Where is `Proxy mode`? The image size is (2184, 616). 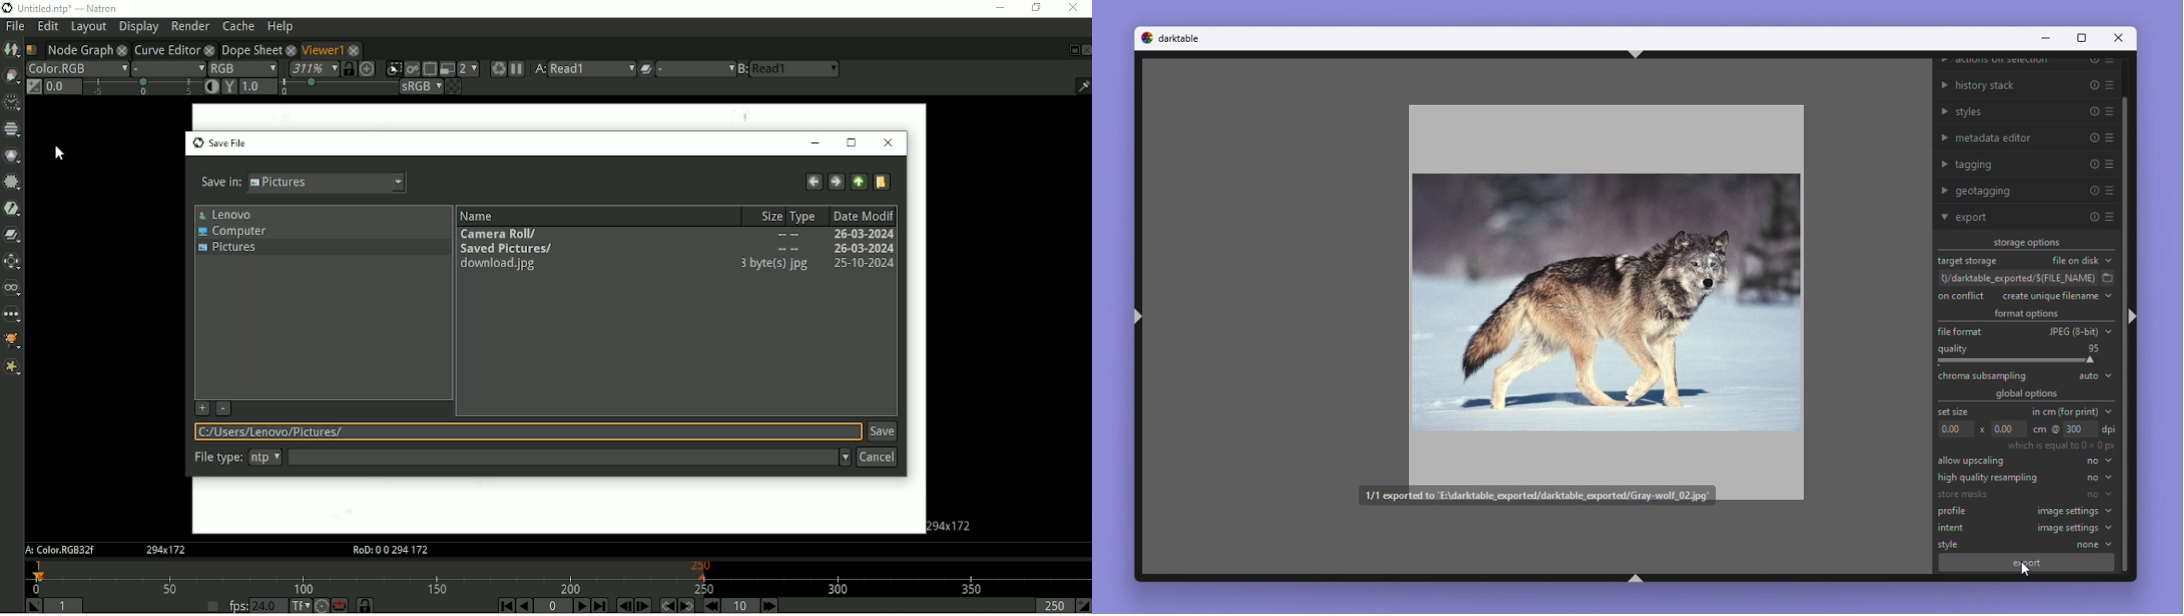
Proxy mode is located at coordinates (447, 69).